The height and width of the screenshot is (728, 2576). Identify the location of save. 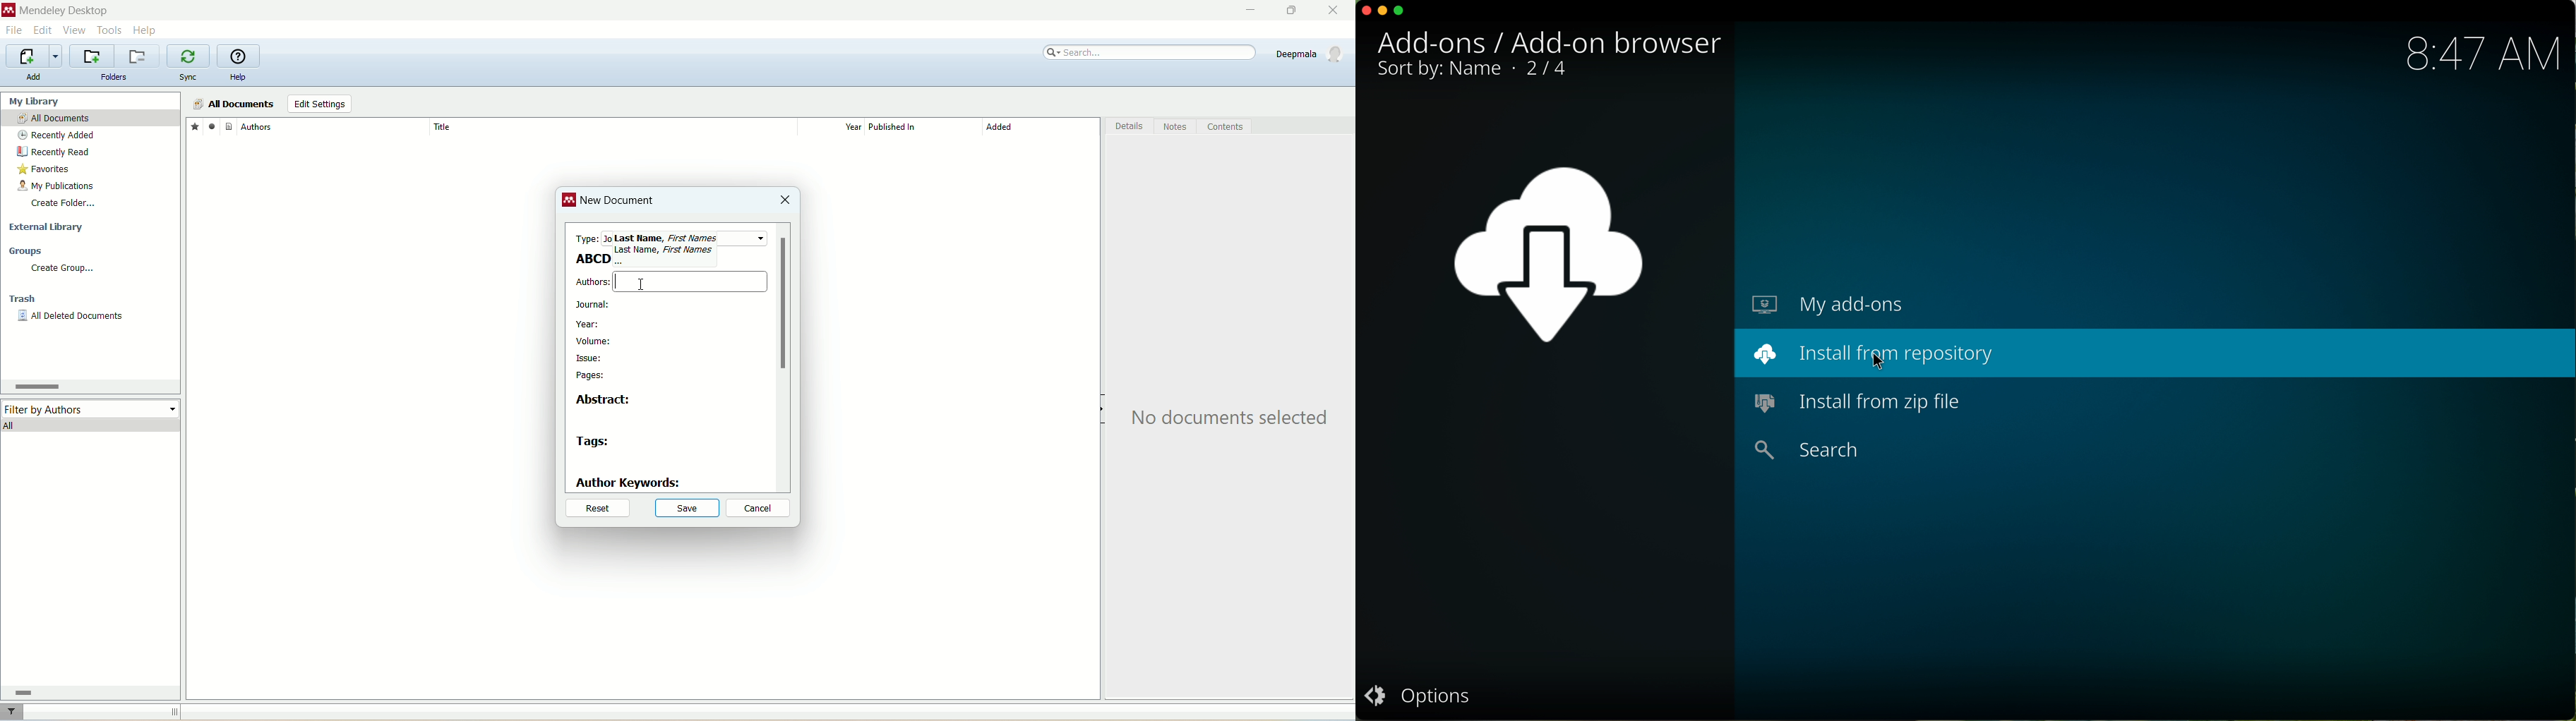
(688, 507).